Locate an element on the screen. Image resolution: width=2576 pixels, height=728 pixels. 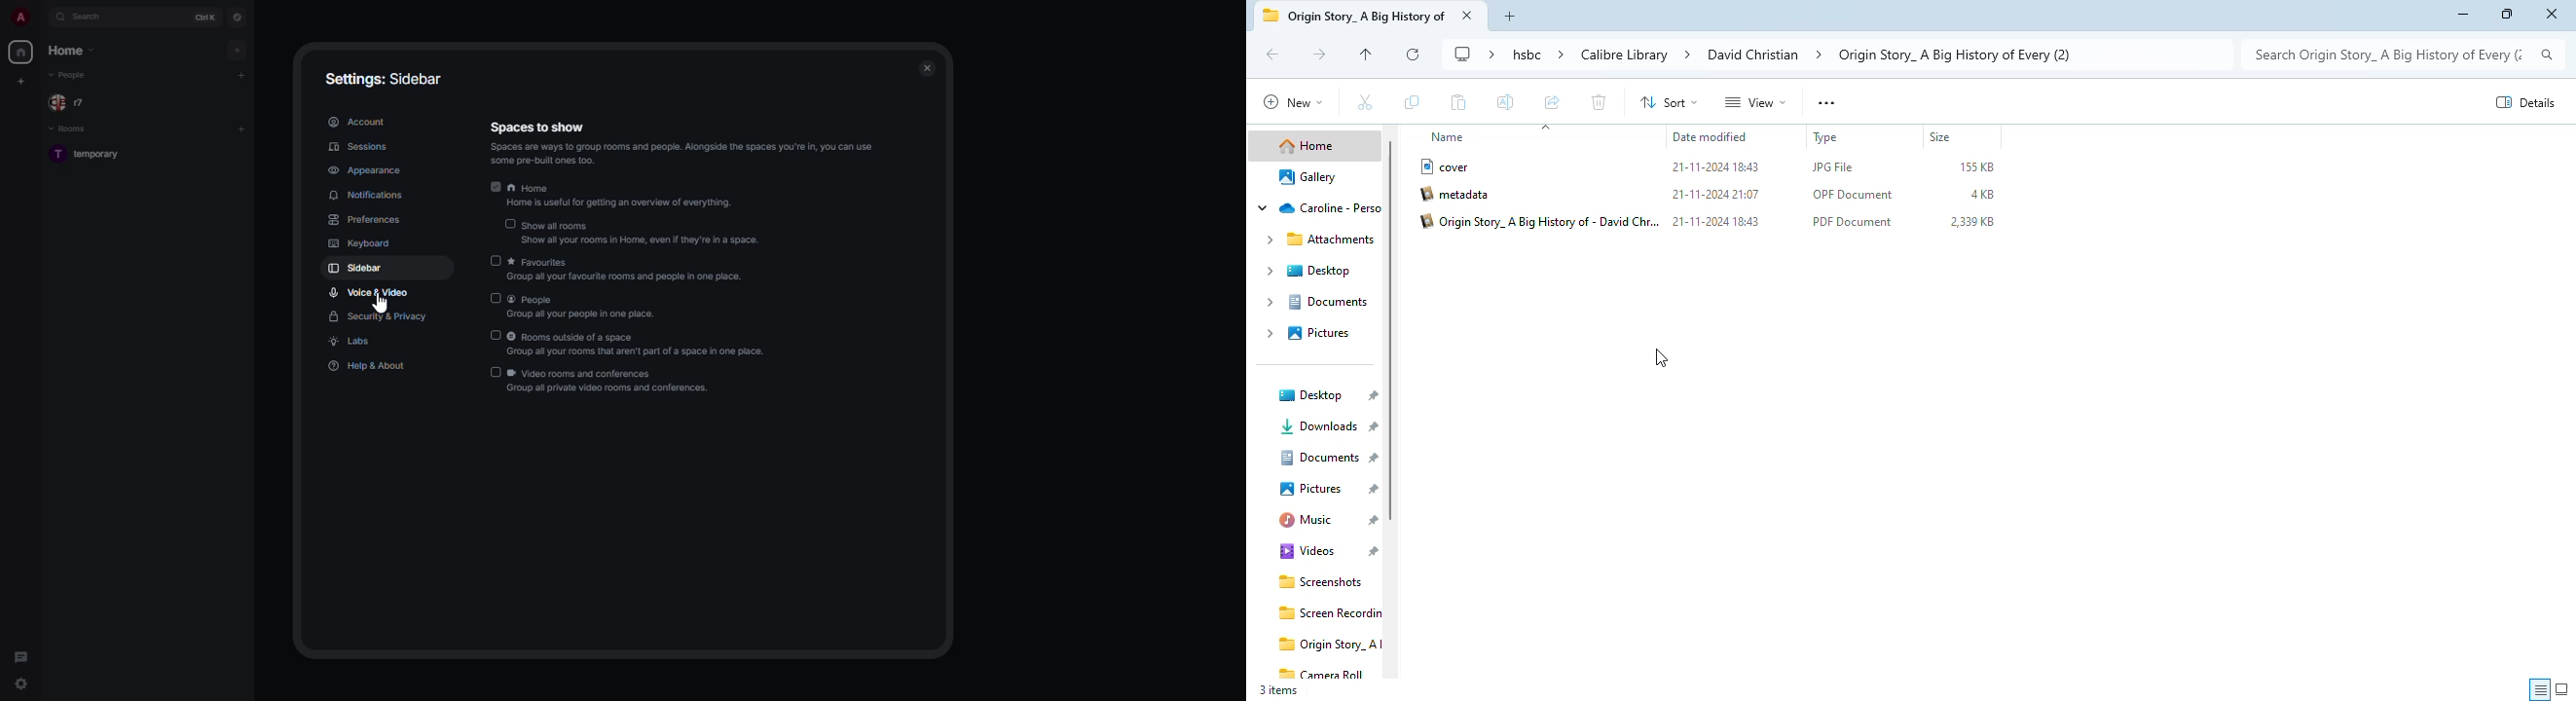
close tab is located at coordinates (1467, 15).